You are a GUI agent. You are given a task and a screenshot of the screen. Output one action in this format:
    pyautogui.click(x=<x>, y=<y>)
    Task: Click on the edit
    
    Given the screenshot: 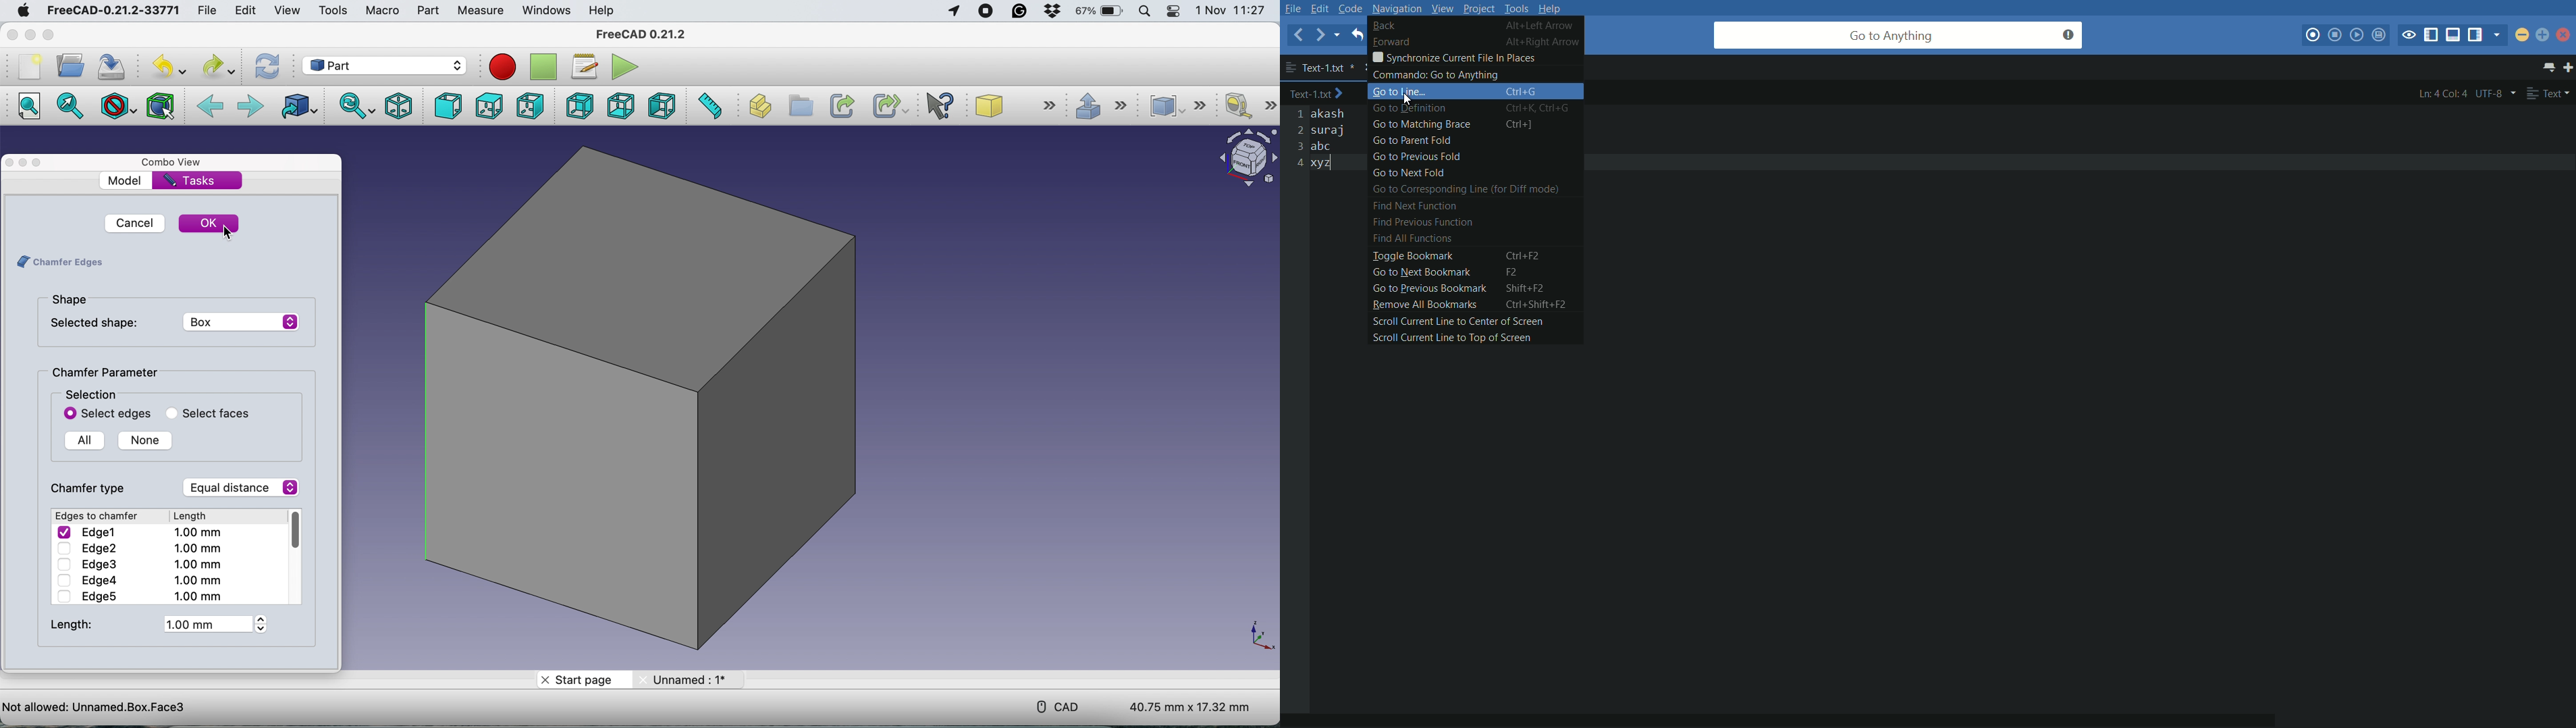 What is the action you would take?
    pyautogui.click(x=248, y=12)
    